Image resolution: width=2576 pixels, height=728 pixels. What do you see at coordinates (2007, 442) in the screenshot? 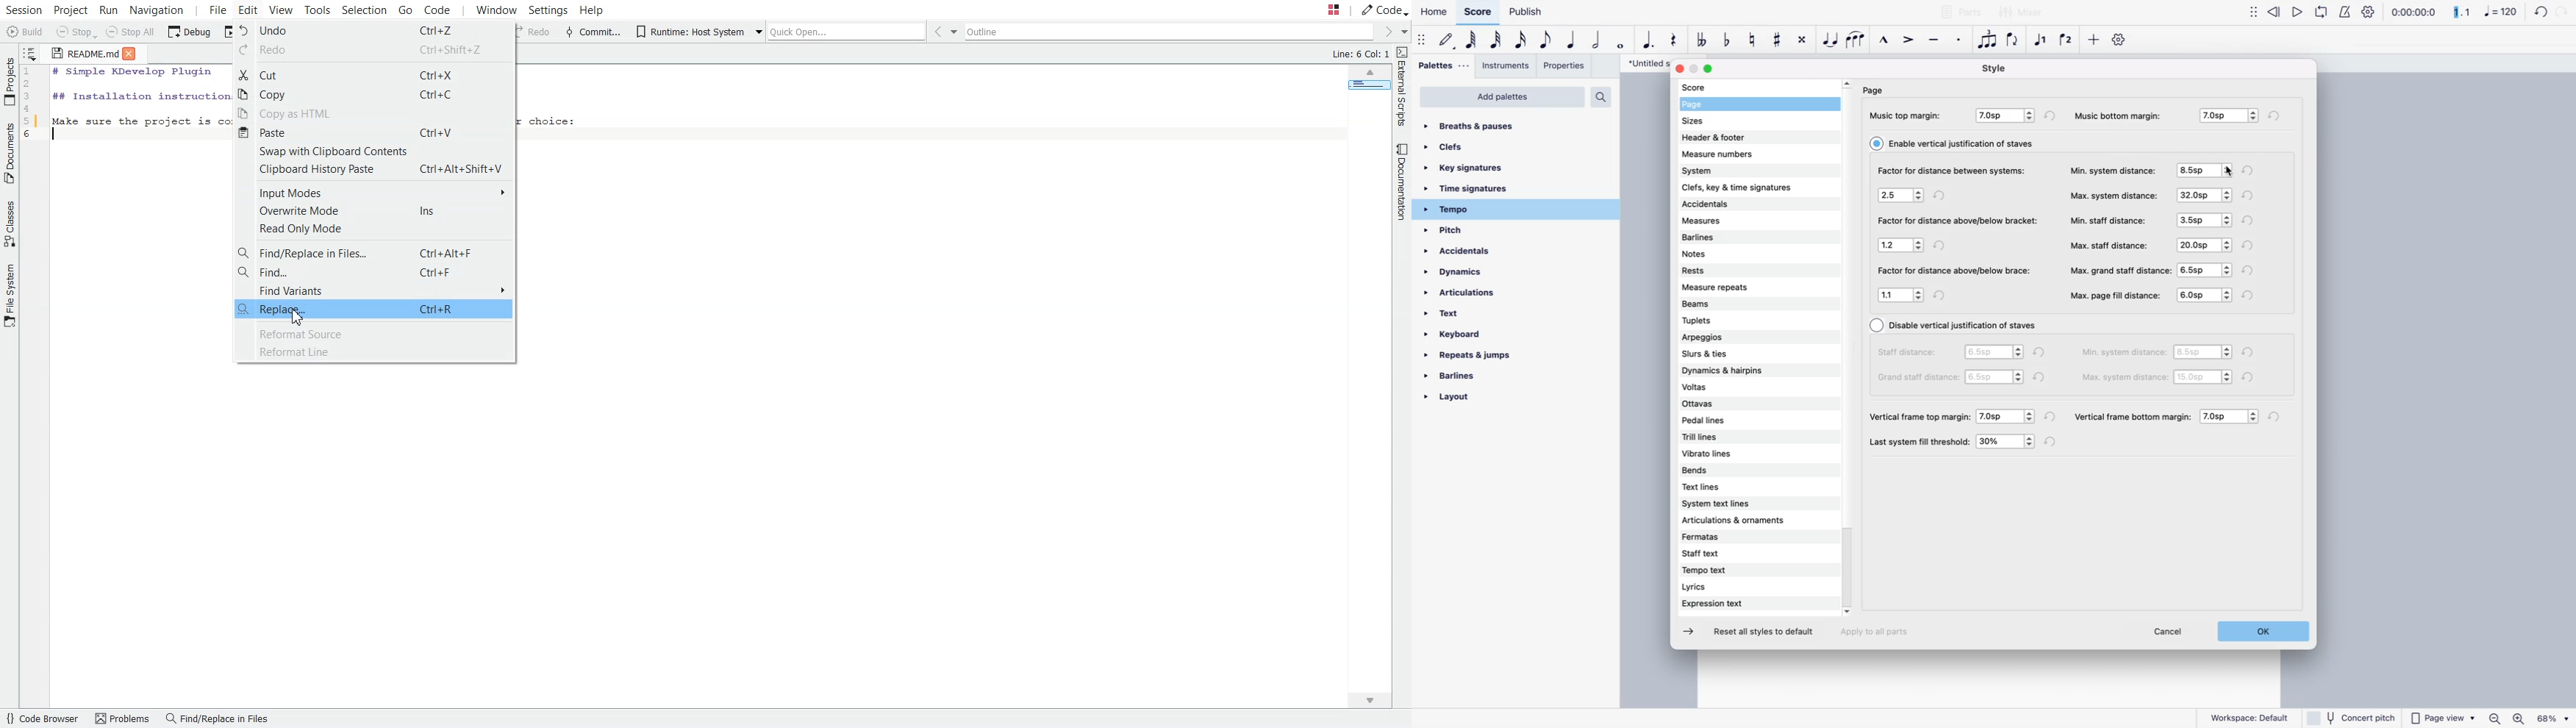
I see `options` at bounding box center [2007, 442].